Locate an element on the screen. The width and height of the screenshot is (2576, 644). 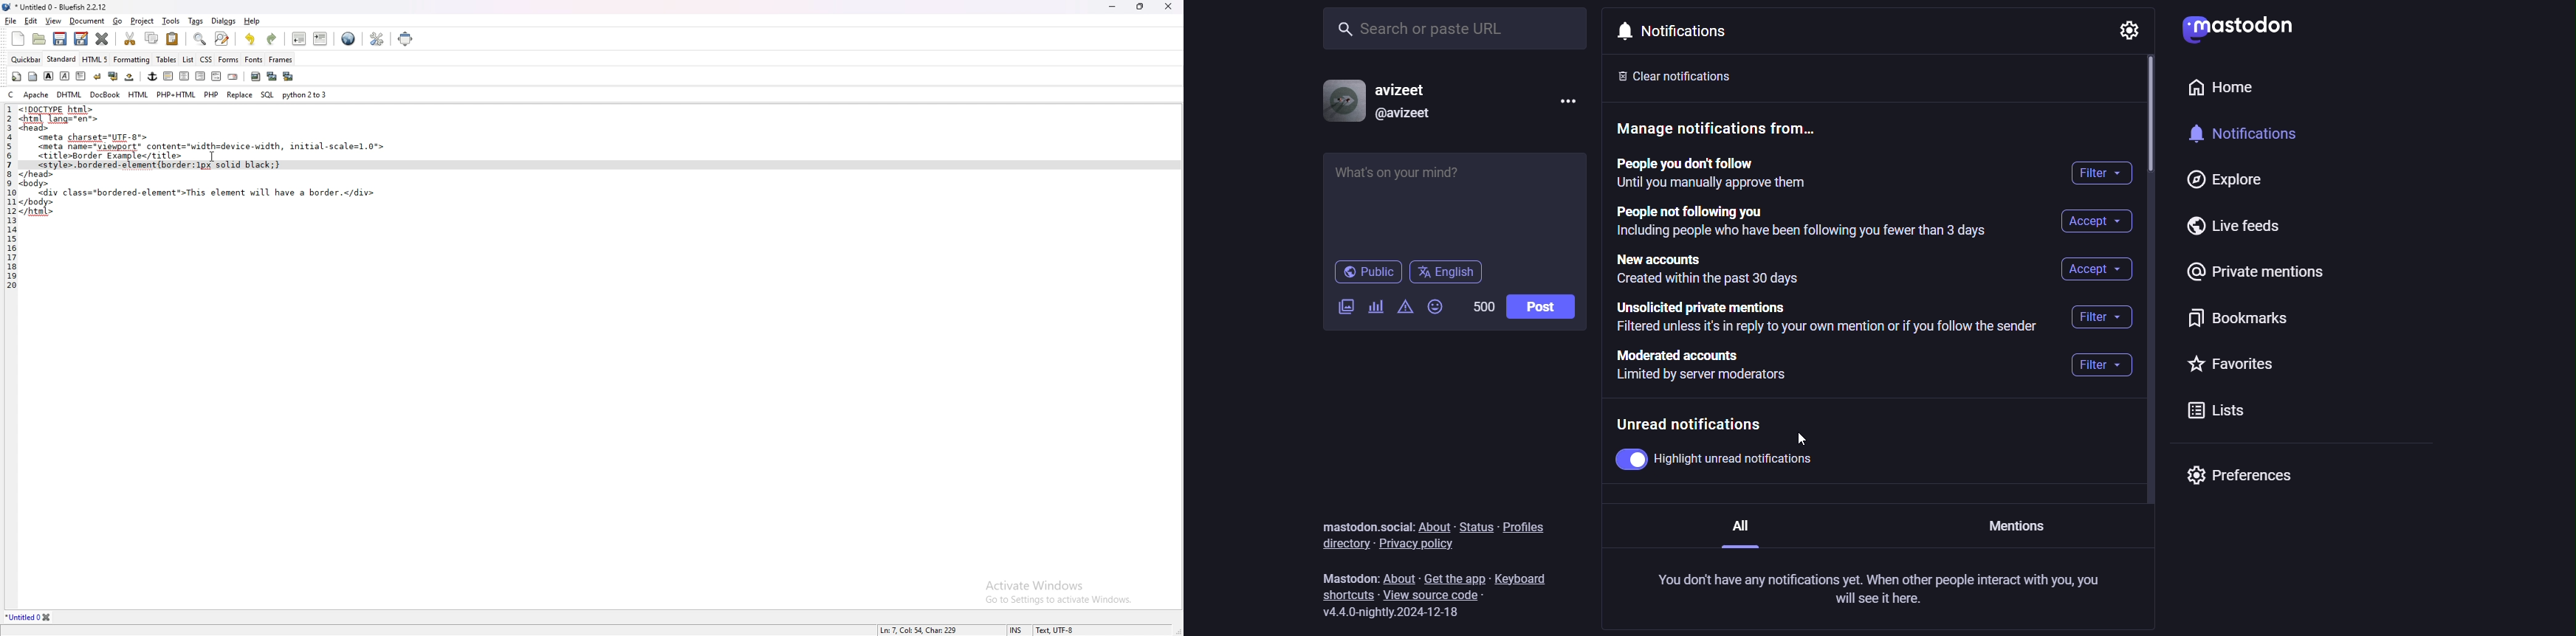
public post is located at coordinates (1367, 273).